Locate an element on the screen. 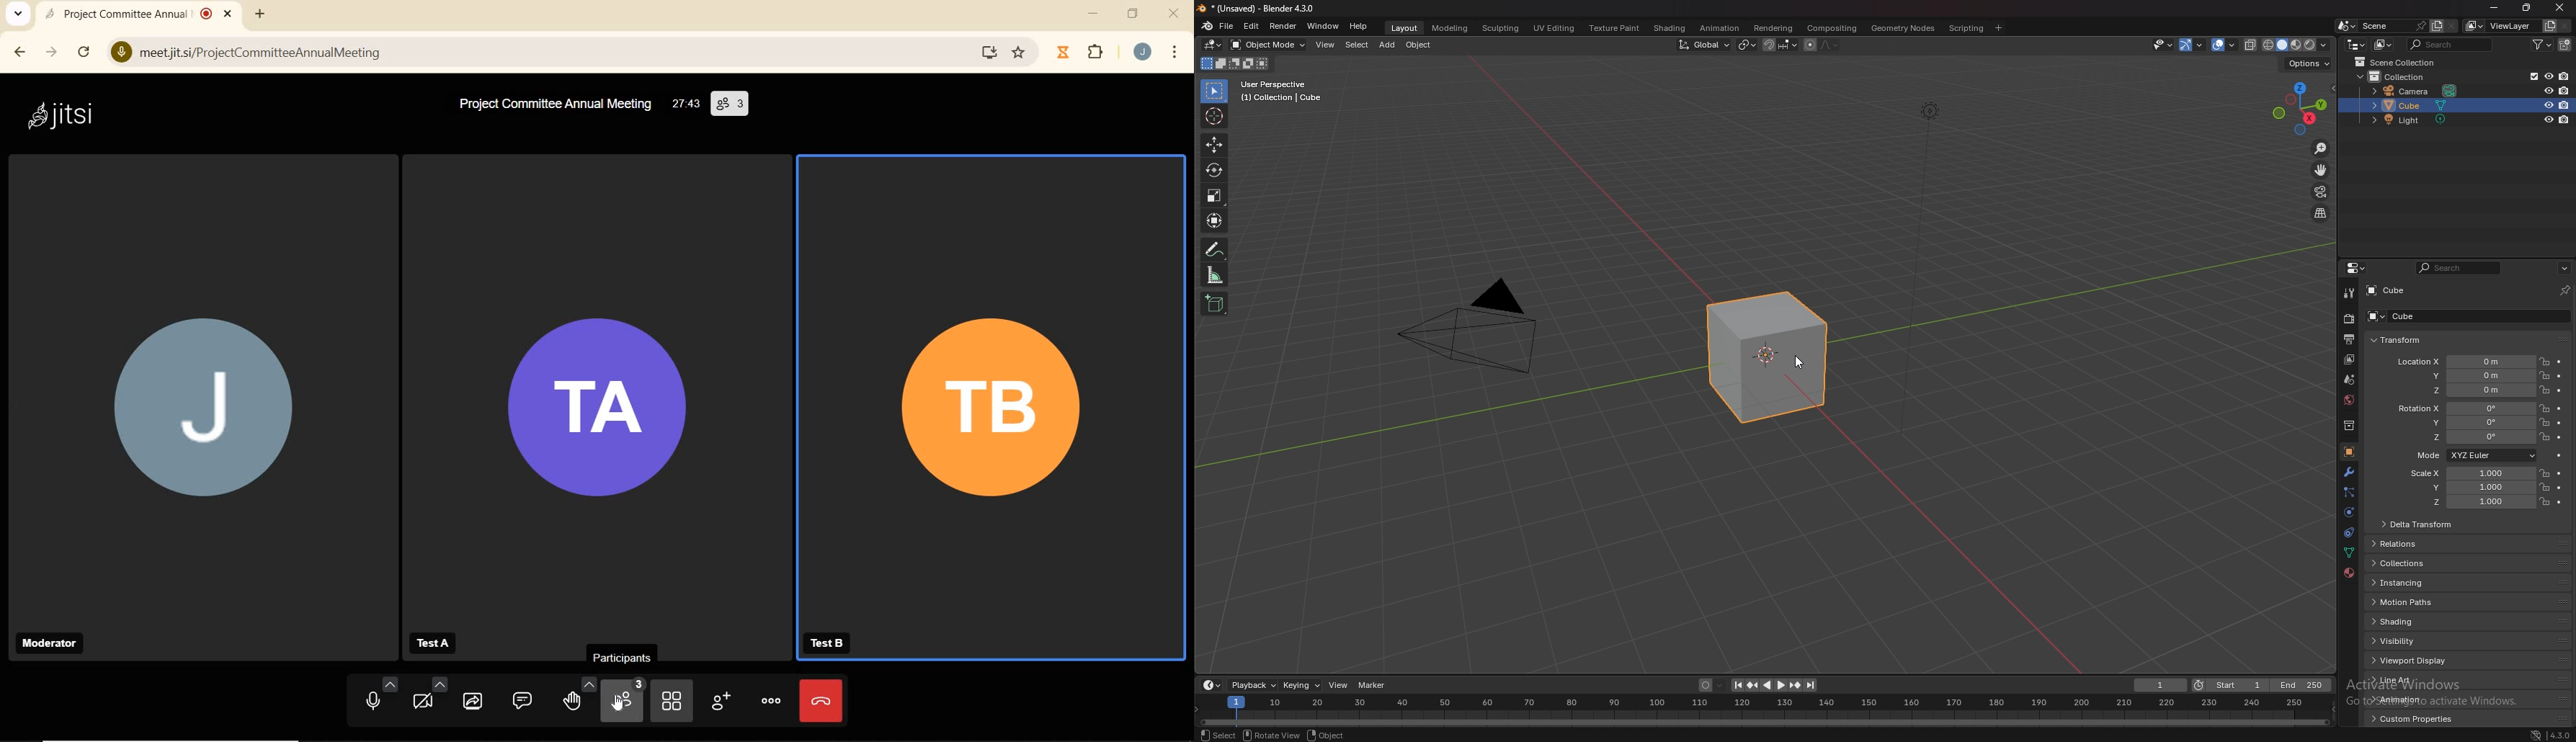  new collection is located at coordinates (2566, 45).